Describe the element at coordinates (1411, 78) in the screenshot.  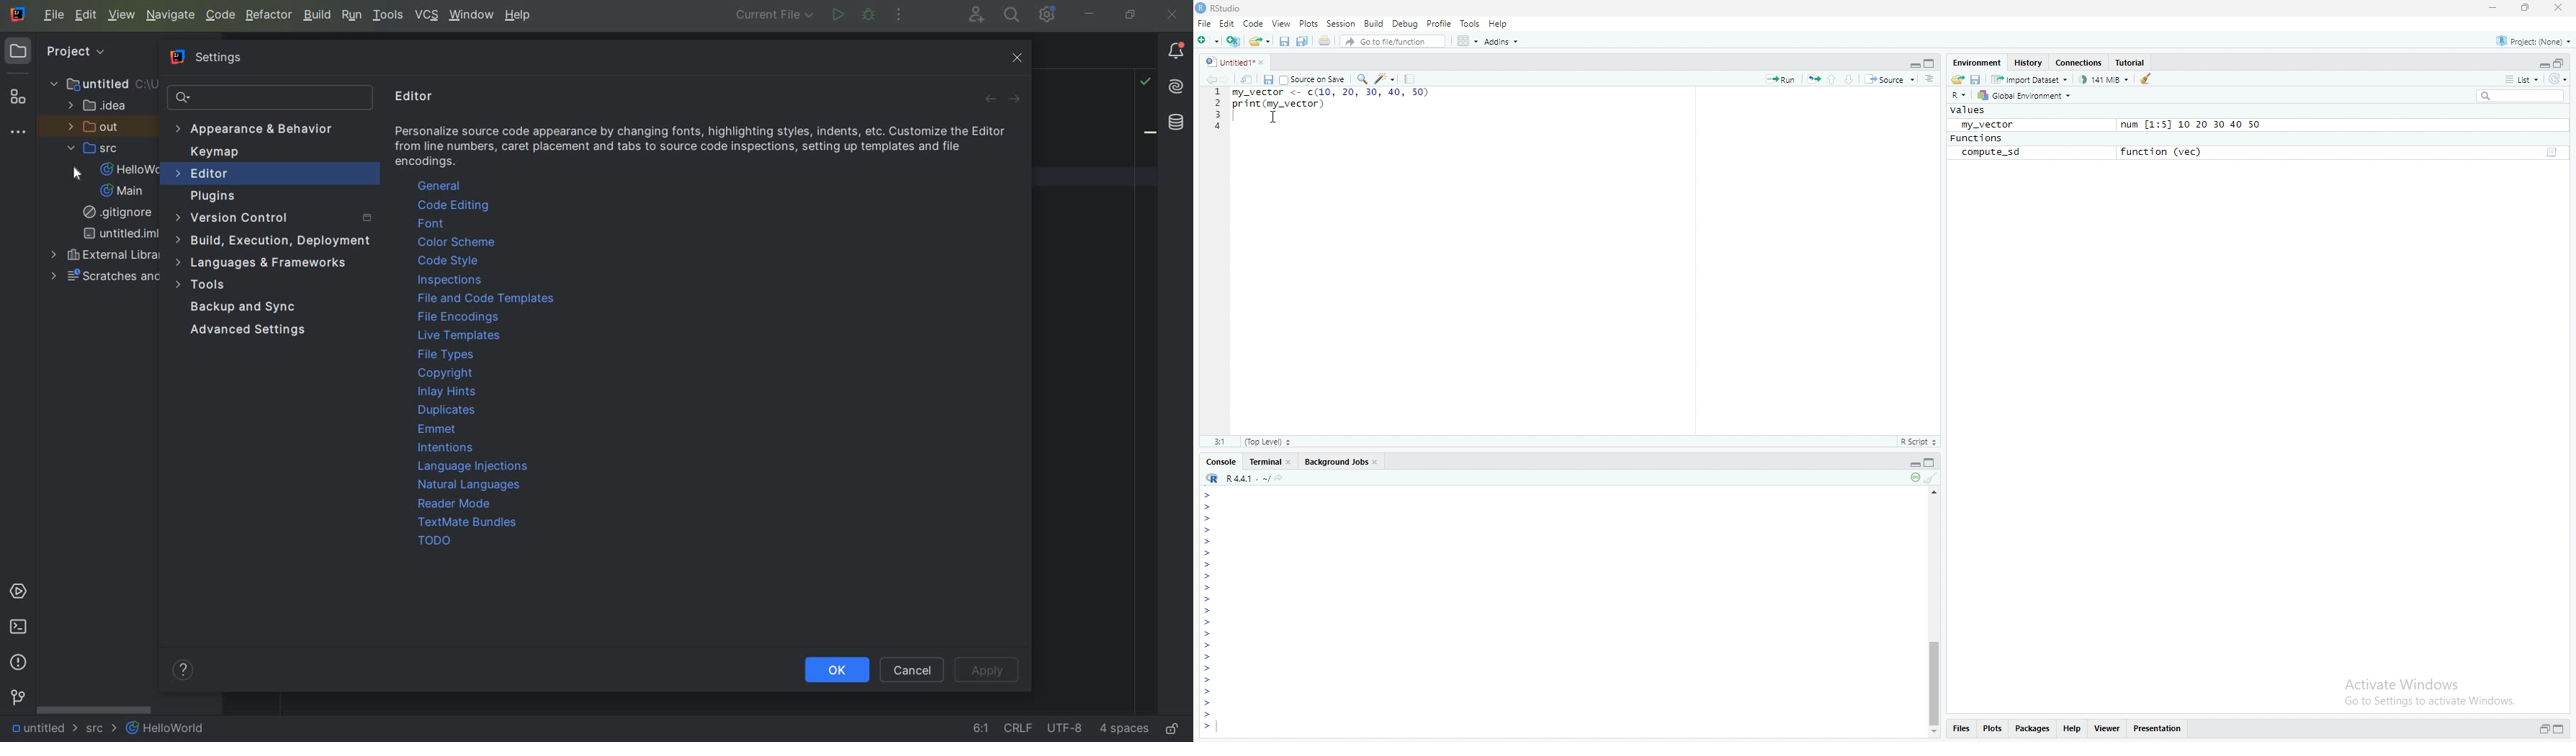
I see `Compile report (Ctrl + Shift + K)` at that location.